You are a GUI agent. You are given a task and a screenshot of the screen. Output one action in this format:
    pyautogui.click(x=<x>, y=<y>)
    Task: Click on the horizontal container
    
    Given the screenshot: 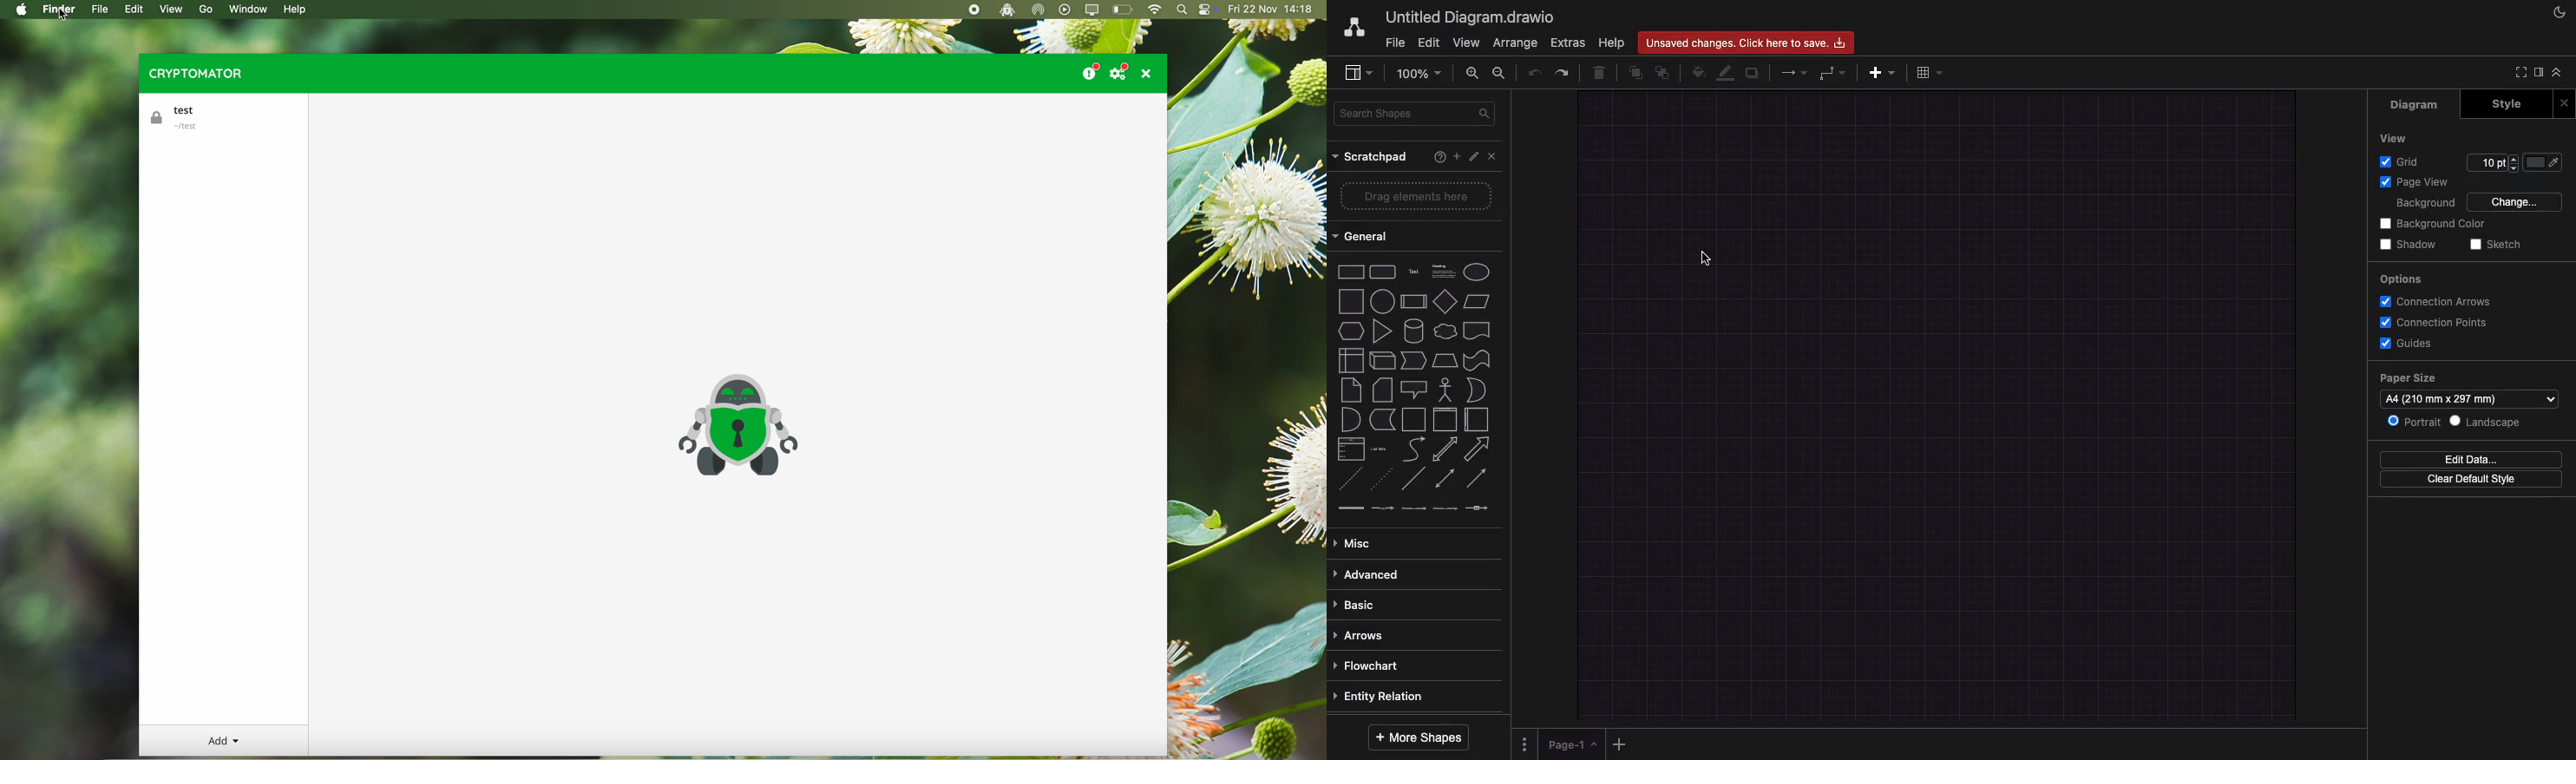 What is the action you would take?
    pyautogui.click(x=1477, y=419)
    